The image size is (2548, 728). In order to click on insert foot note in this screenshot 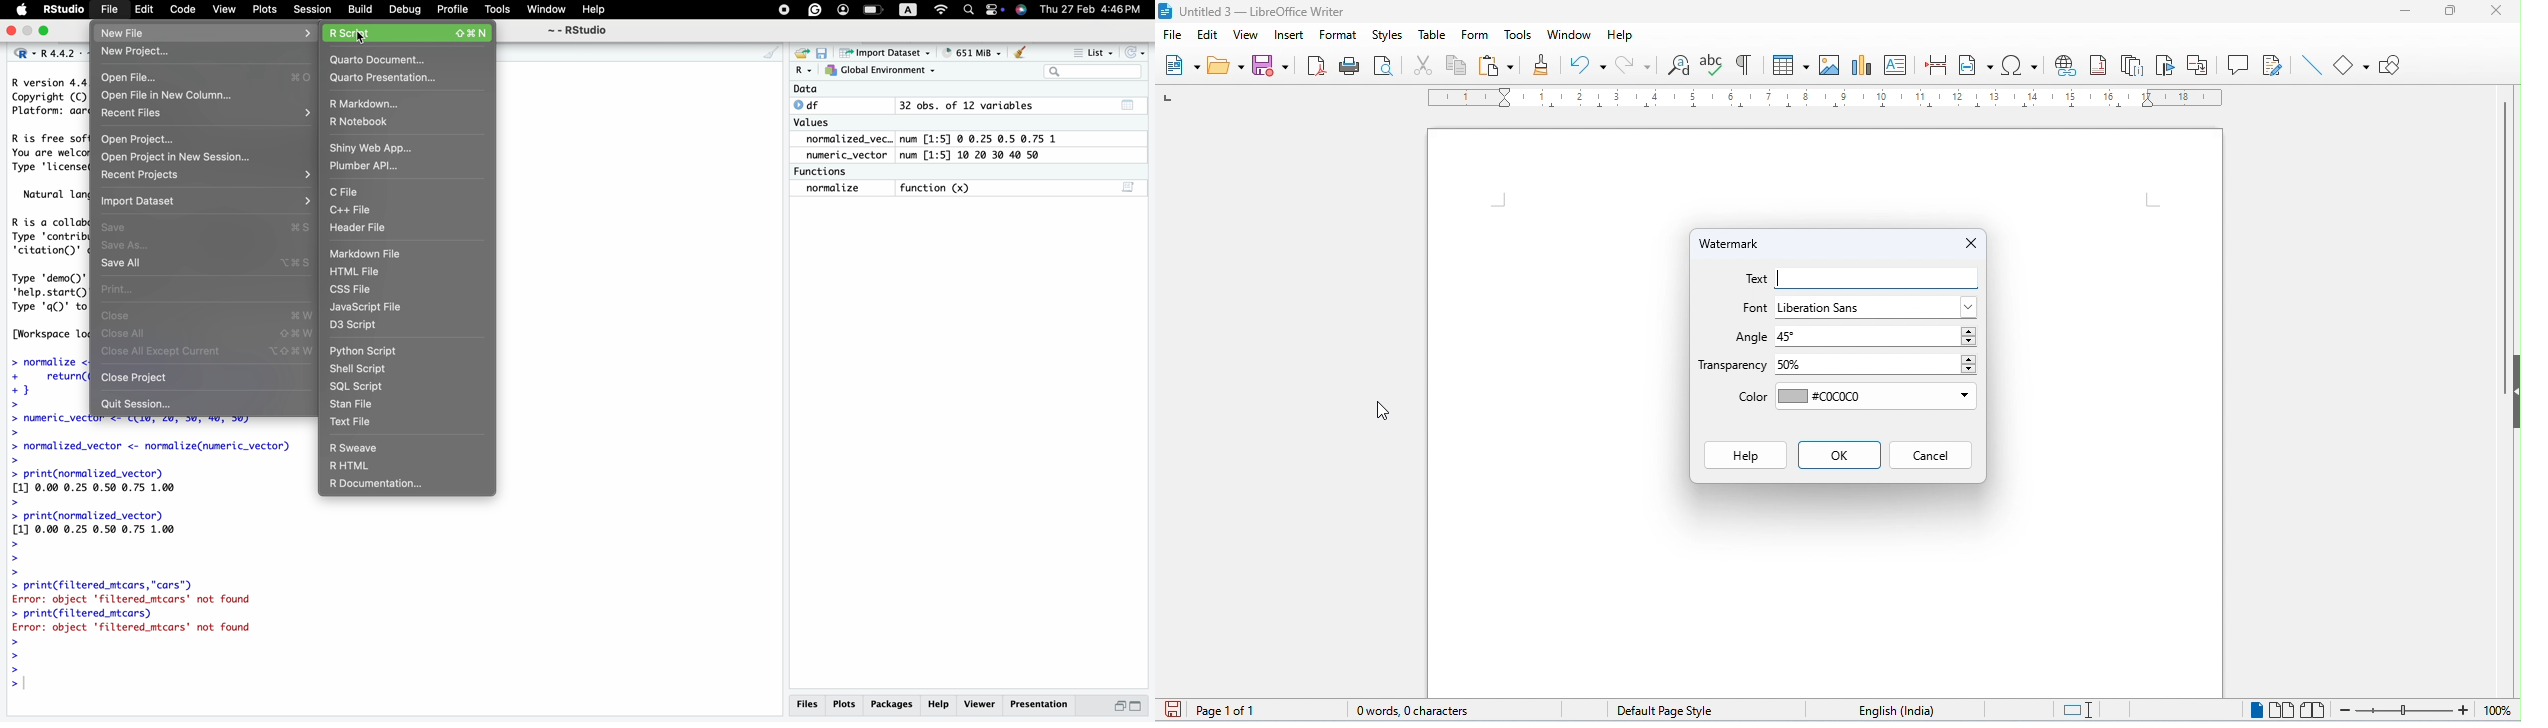, I will do `click(2099, 65)`.